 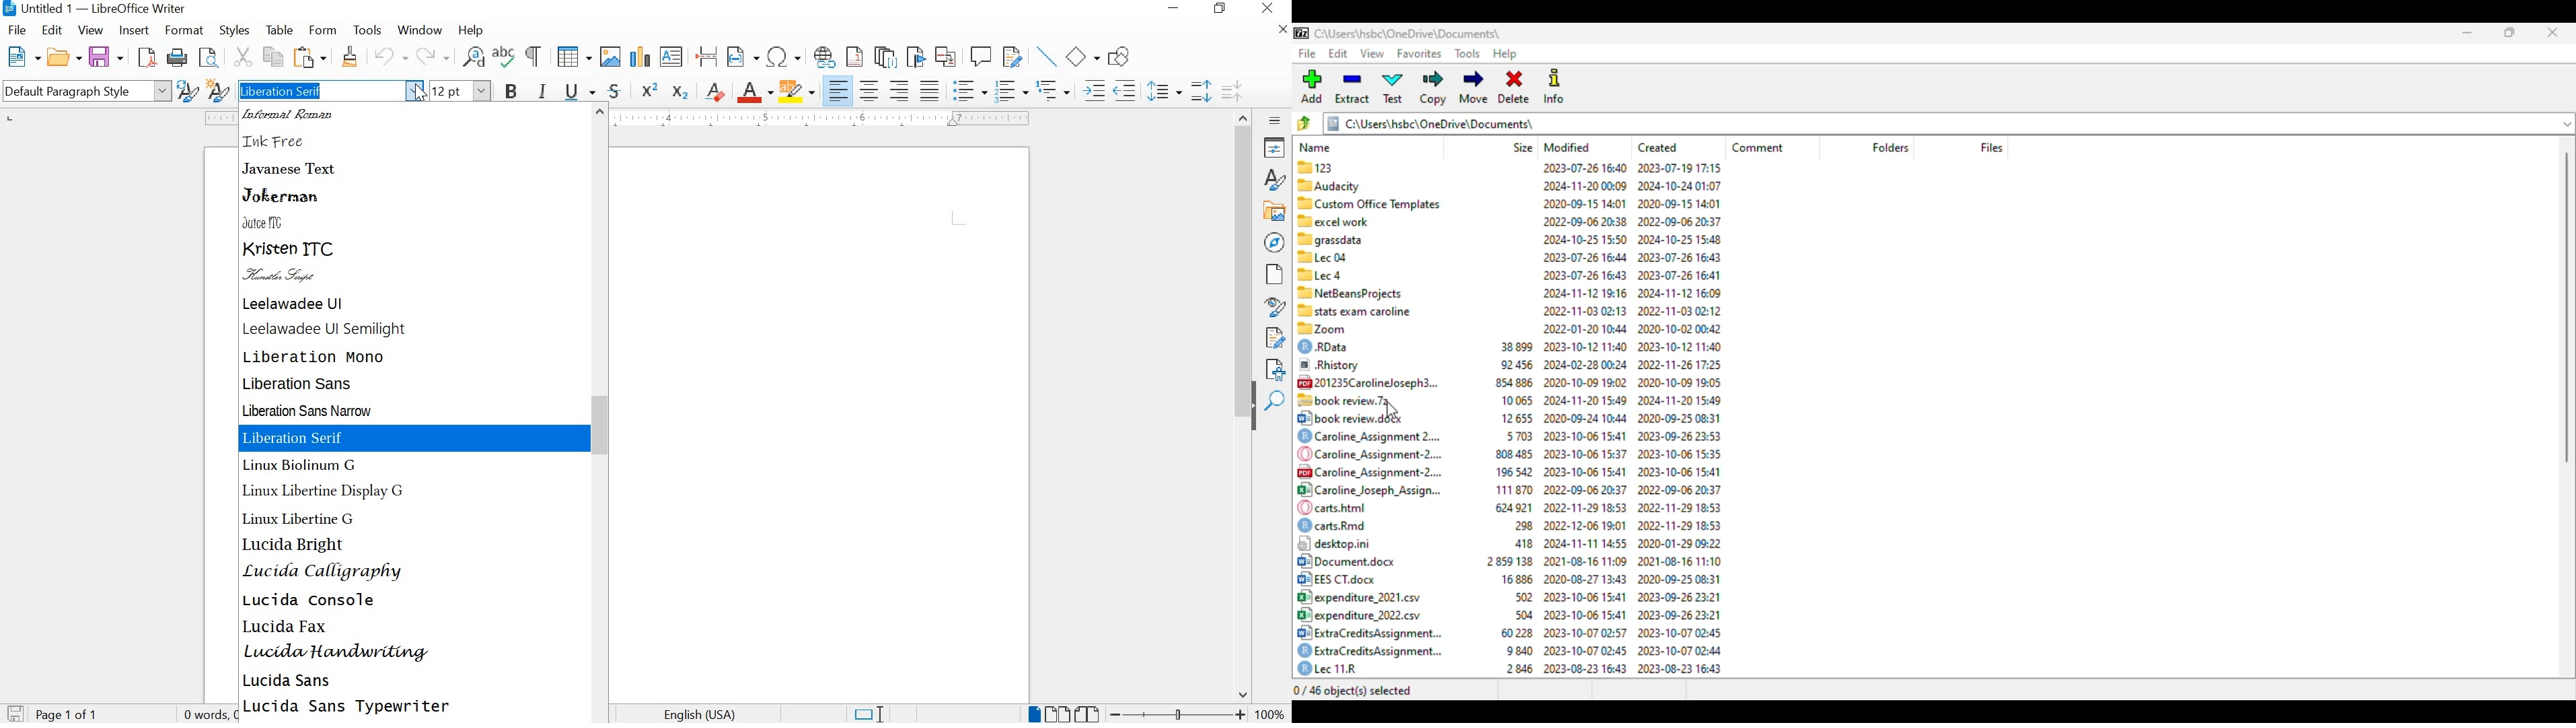 I want to click on TOOLS, so click(x=367, y=31).